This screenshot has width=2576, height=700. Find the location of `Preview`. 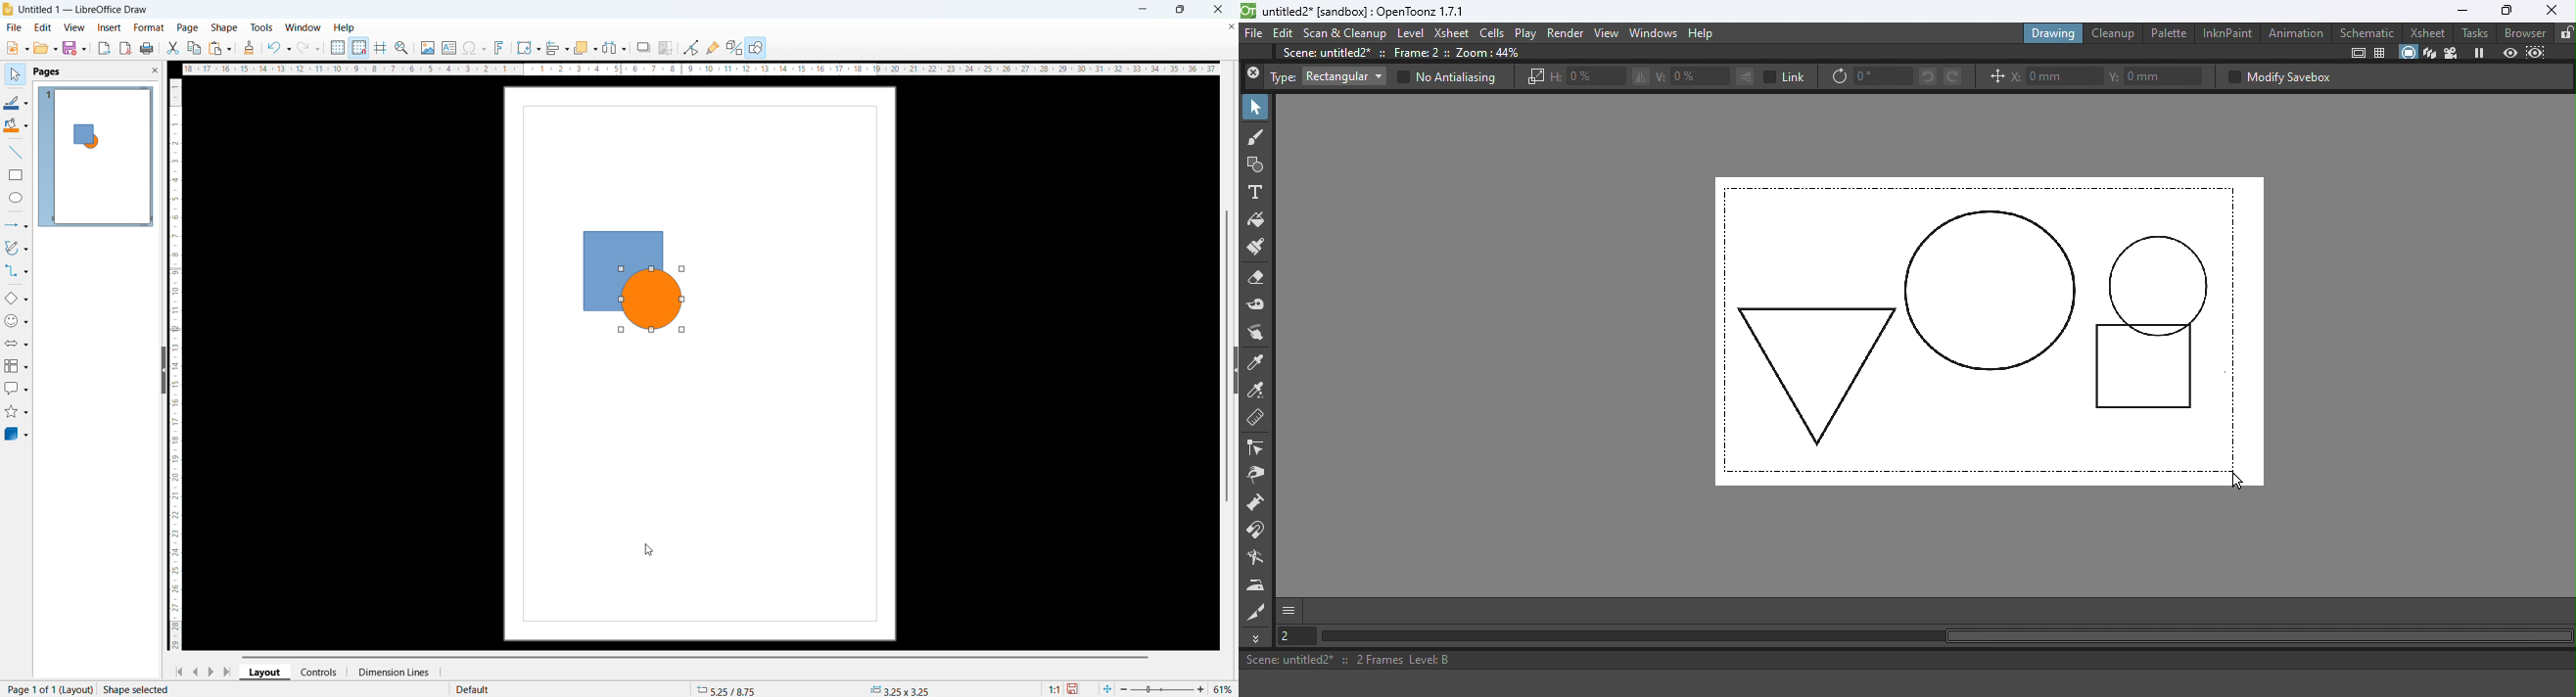

Preview is located at coordinates (2509, 52).